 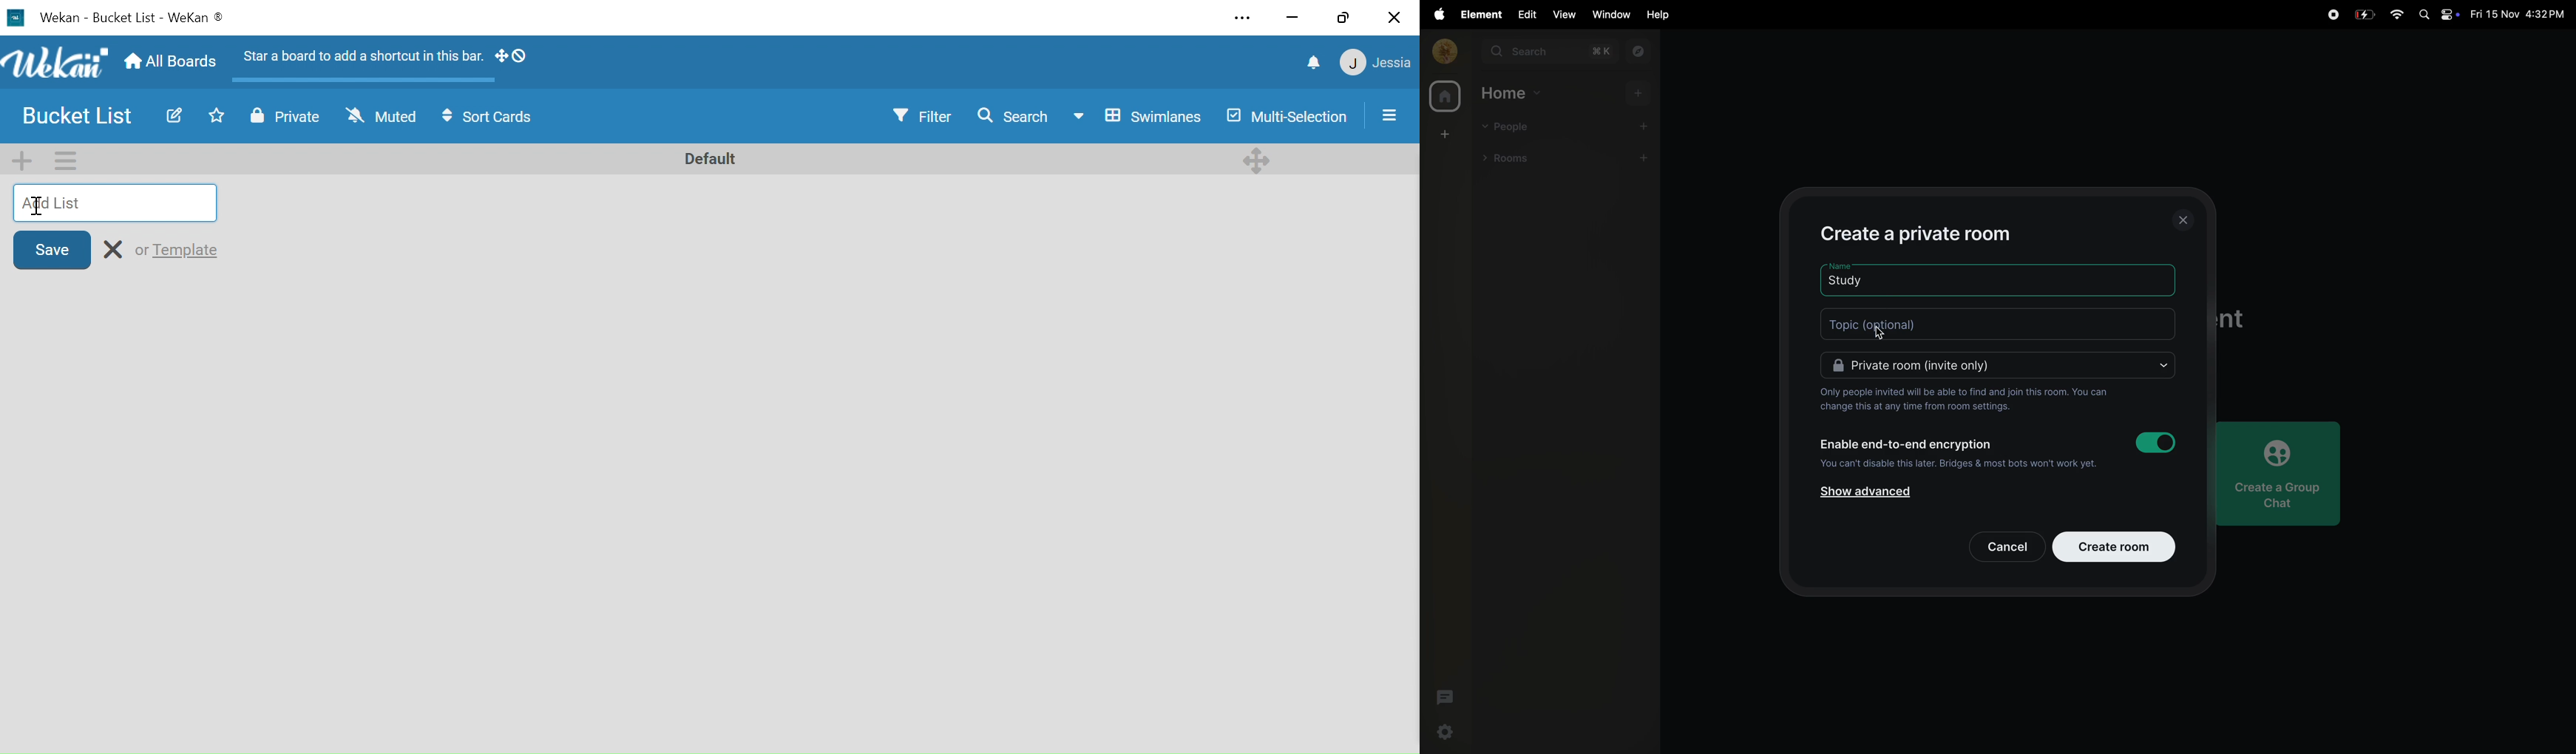 I want to click on Search, so click(x=1012, y=115).